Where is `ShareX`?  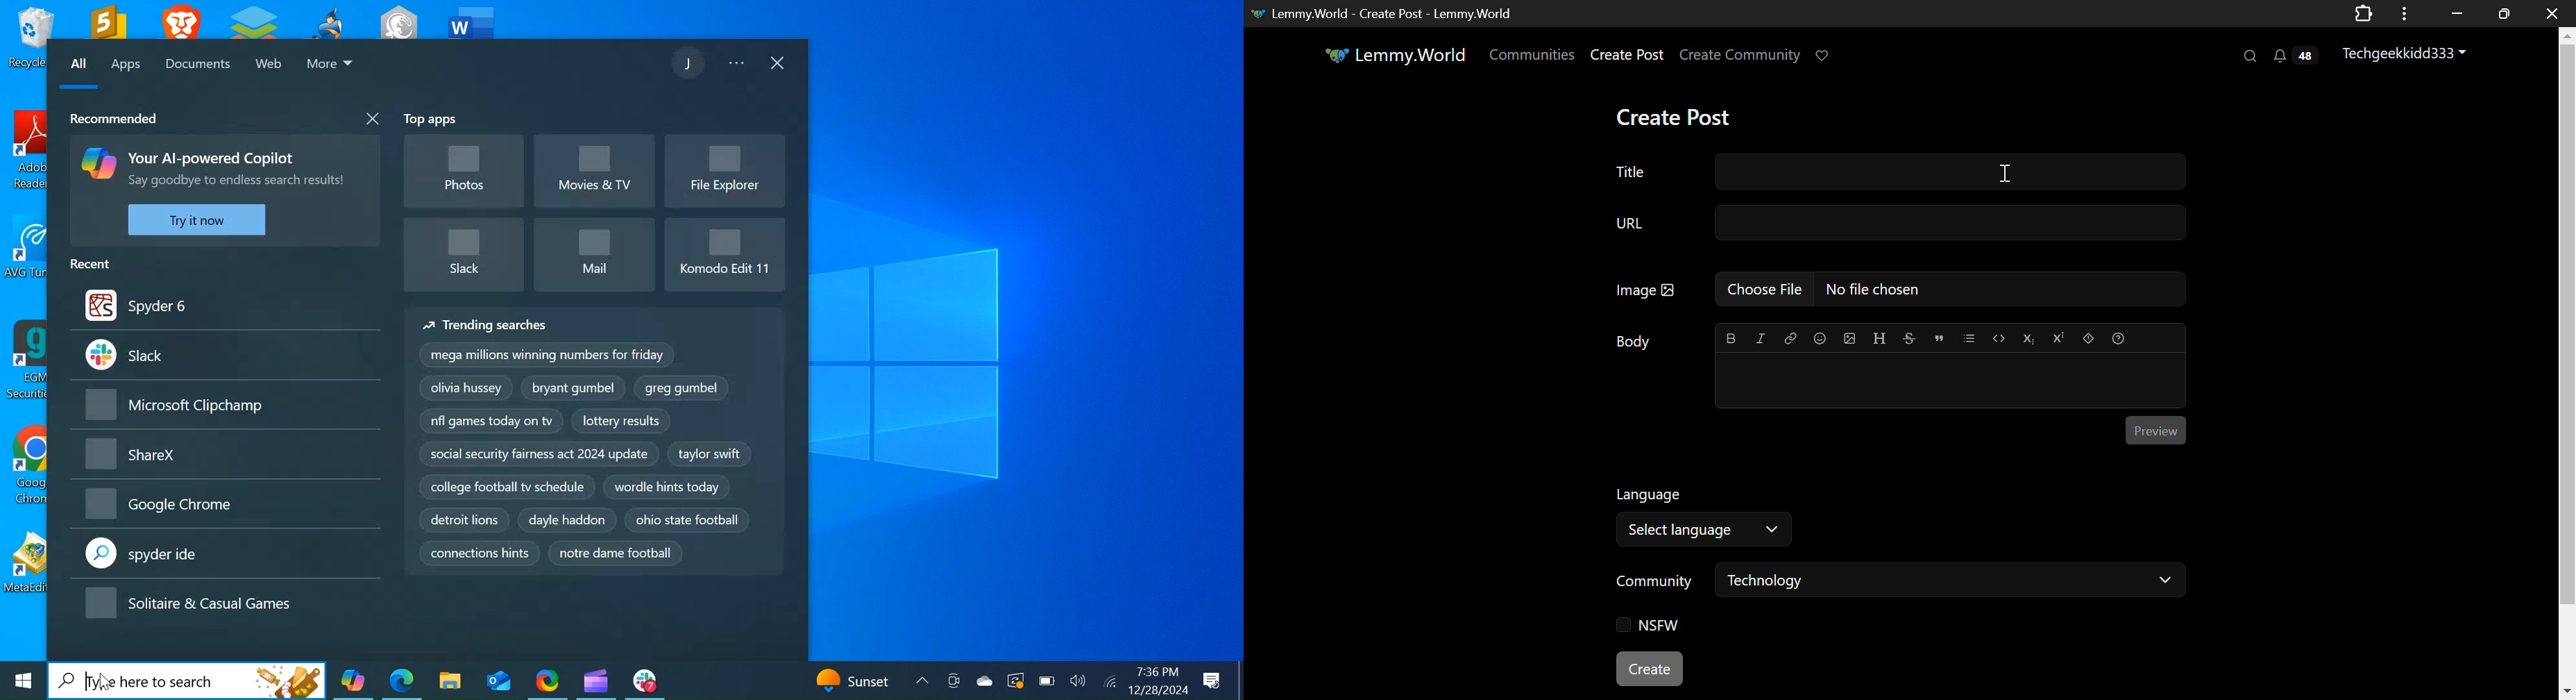 ShareX is located at coordinates (547, 680).